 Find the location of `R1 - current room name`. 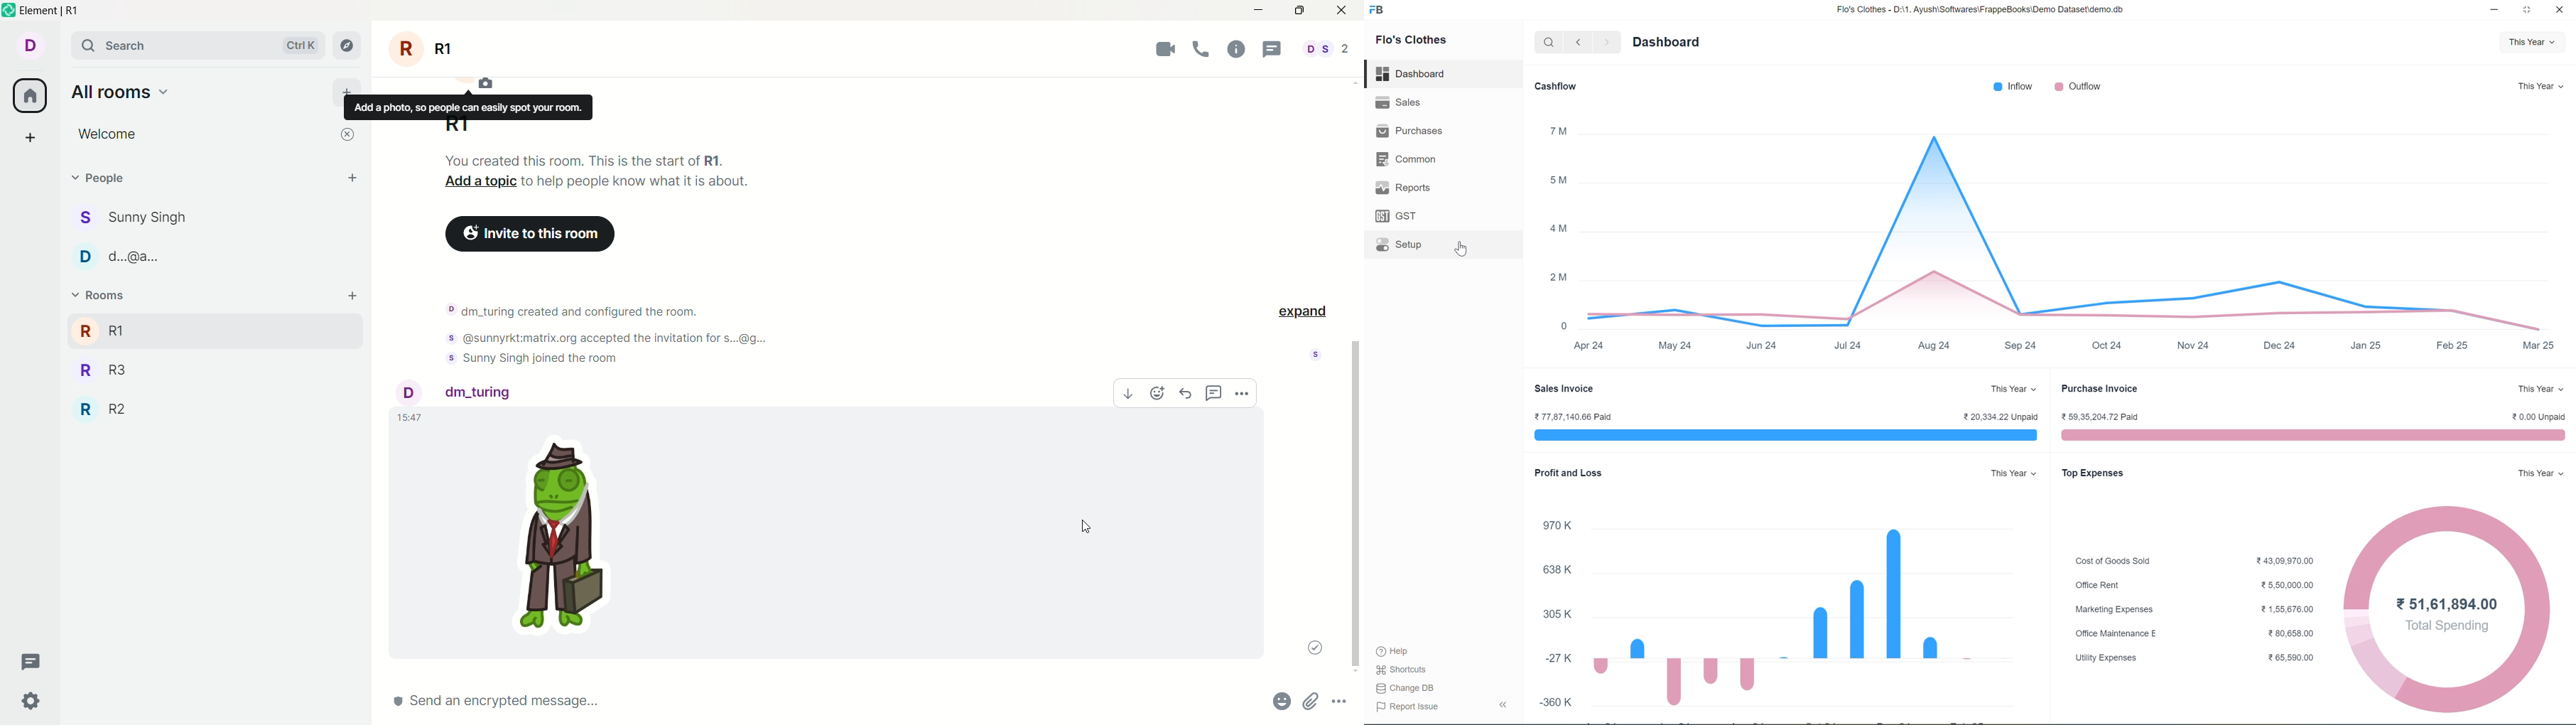

R1 - current room name is located at coordinates (457, 127).